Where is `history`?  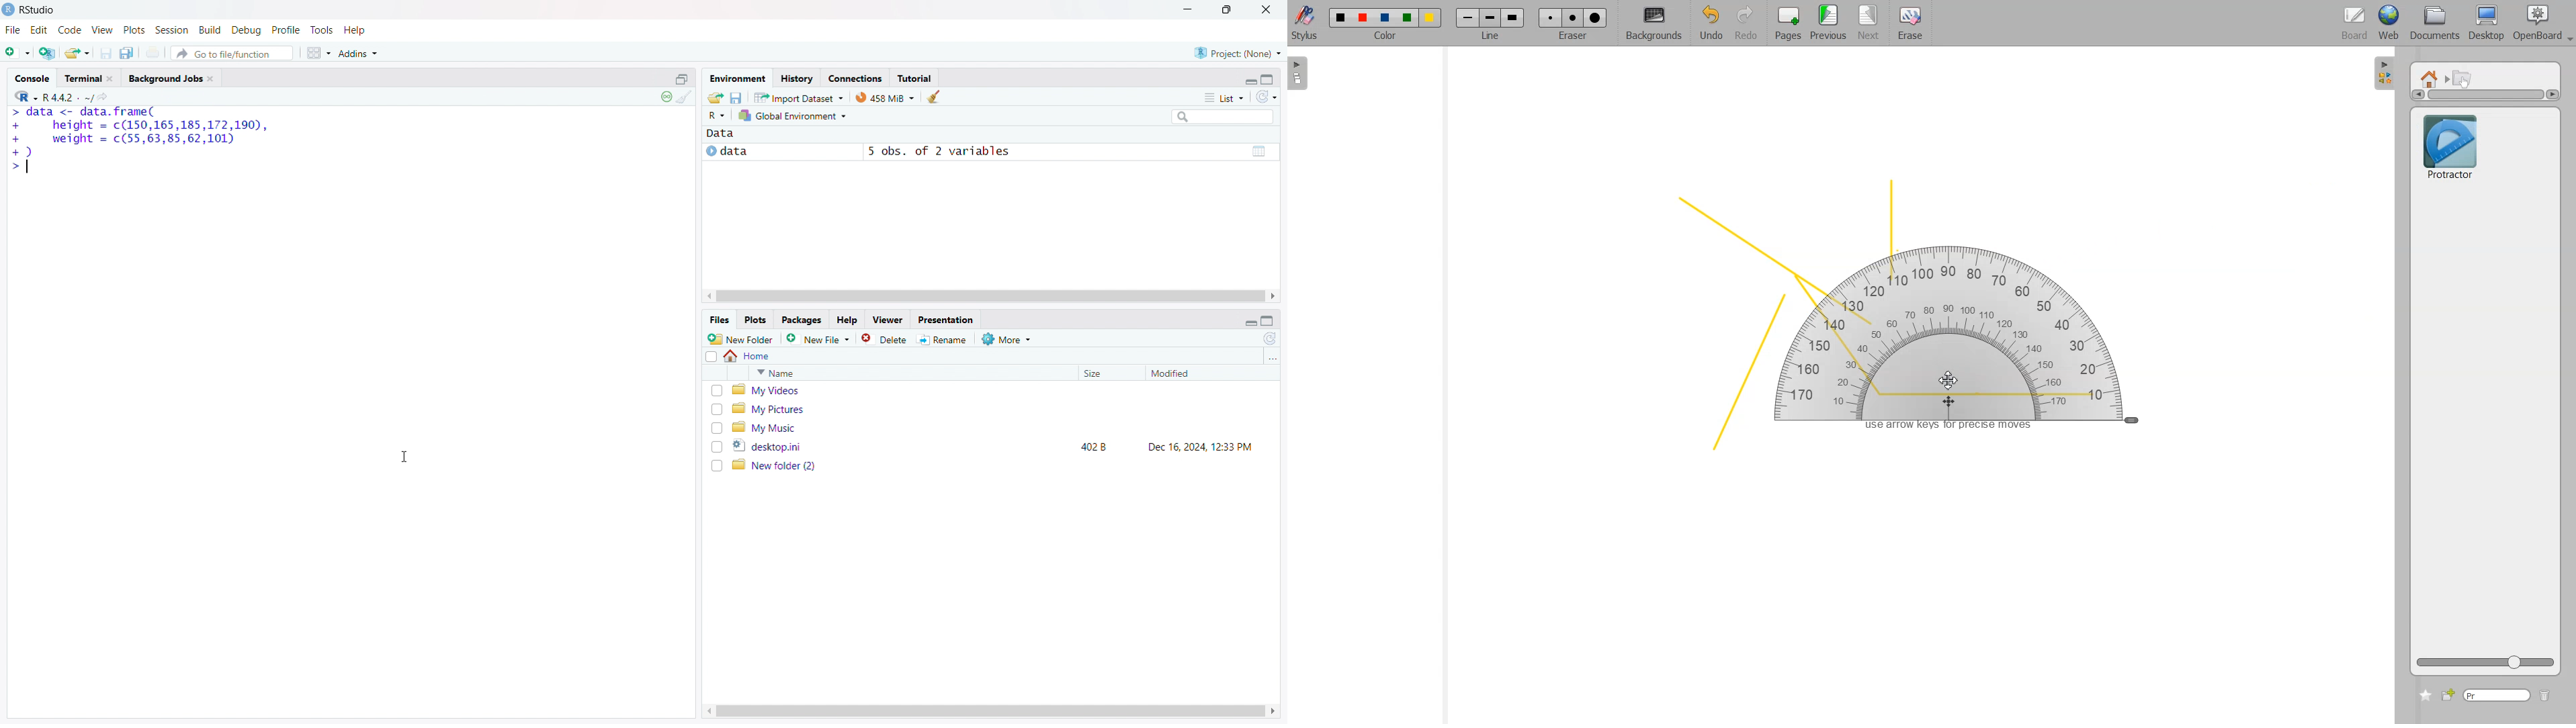 history is located at coordinates (797, 78).